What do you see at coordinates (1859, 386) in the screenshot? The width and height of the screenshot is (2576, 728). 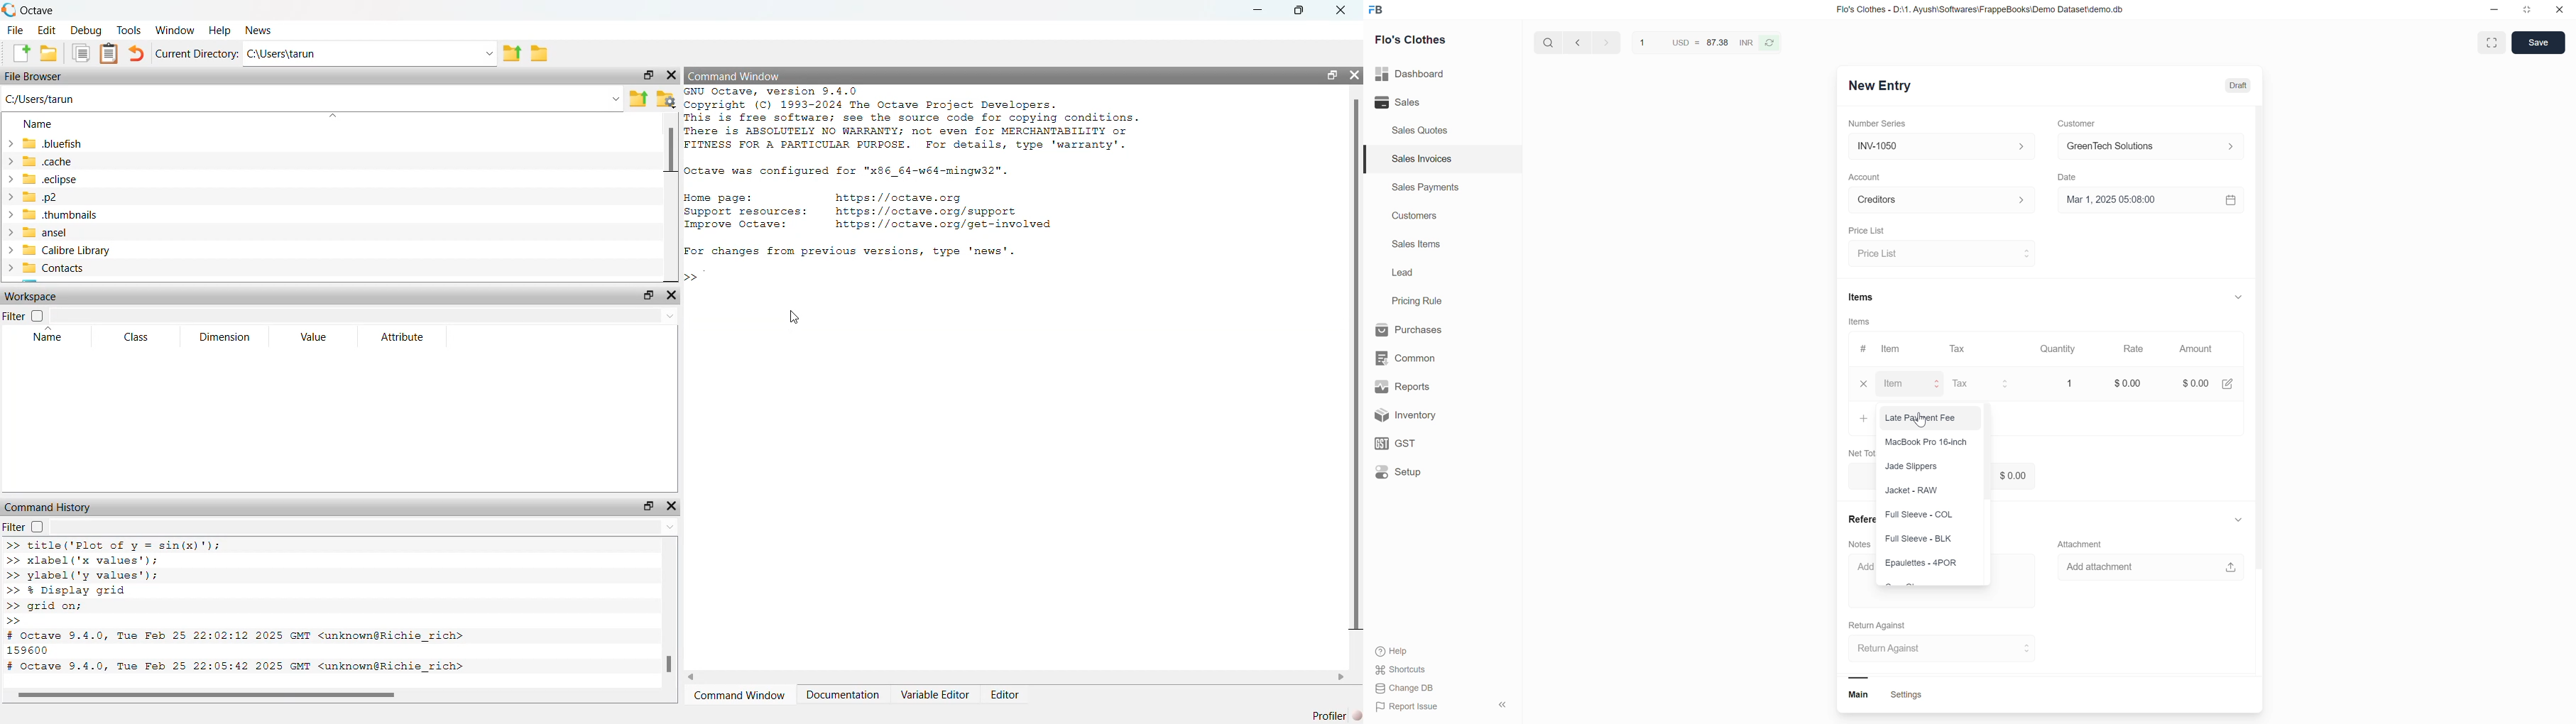 I see `close ` at bounding box center [1859, 386].